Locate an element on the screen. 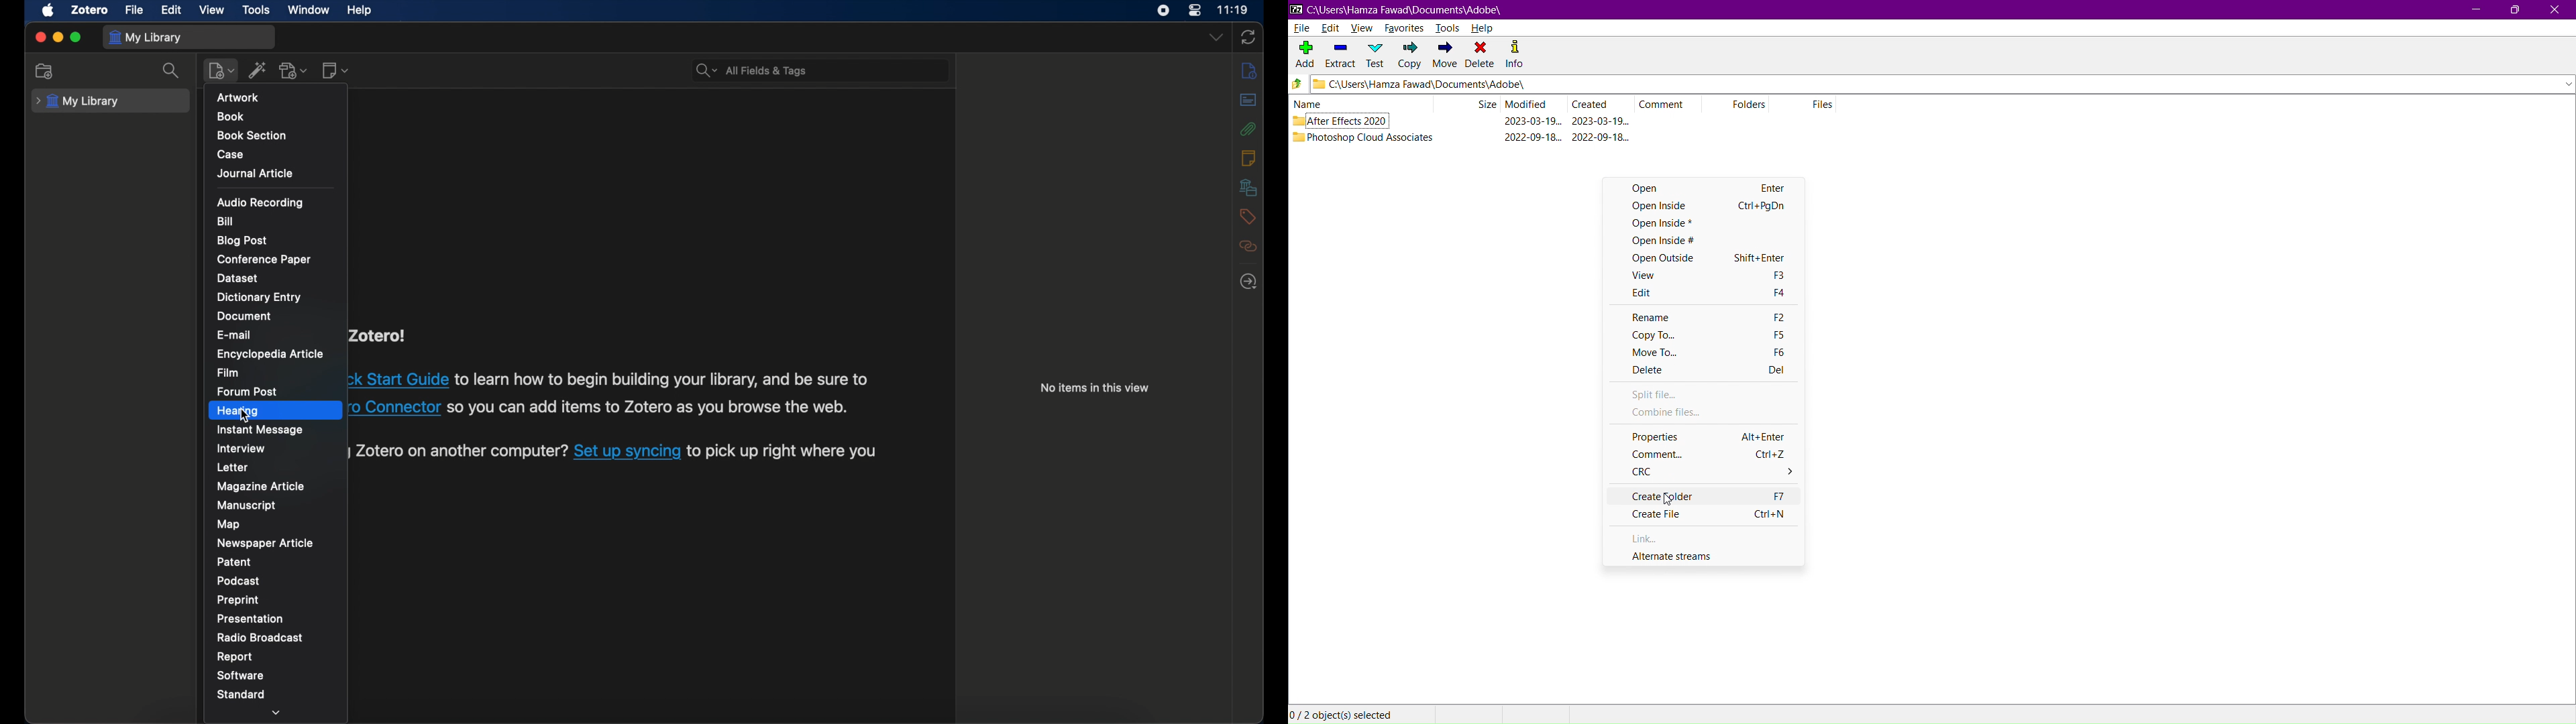 This screenshot has height=728, width=2576. search is located at coordinates (174, 71).